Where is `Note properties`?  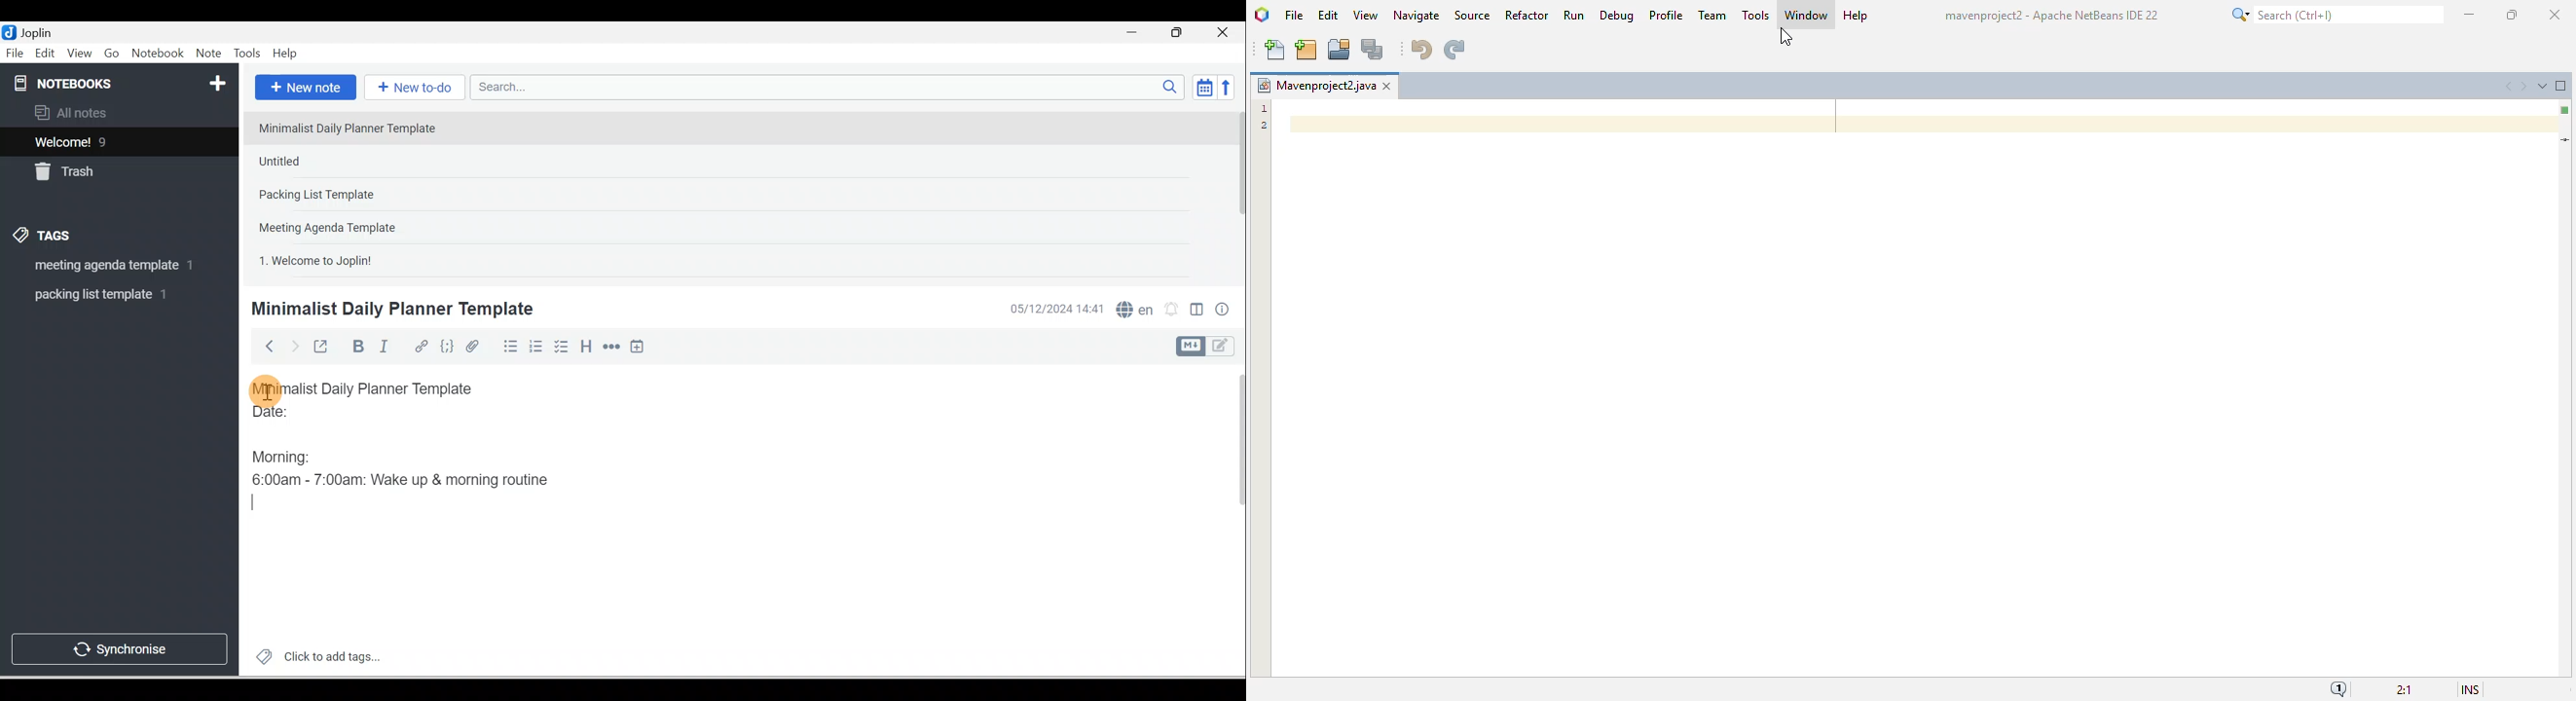 Note properties is located at coordinates (1223, 311).